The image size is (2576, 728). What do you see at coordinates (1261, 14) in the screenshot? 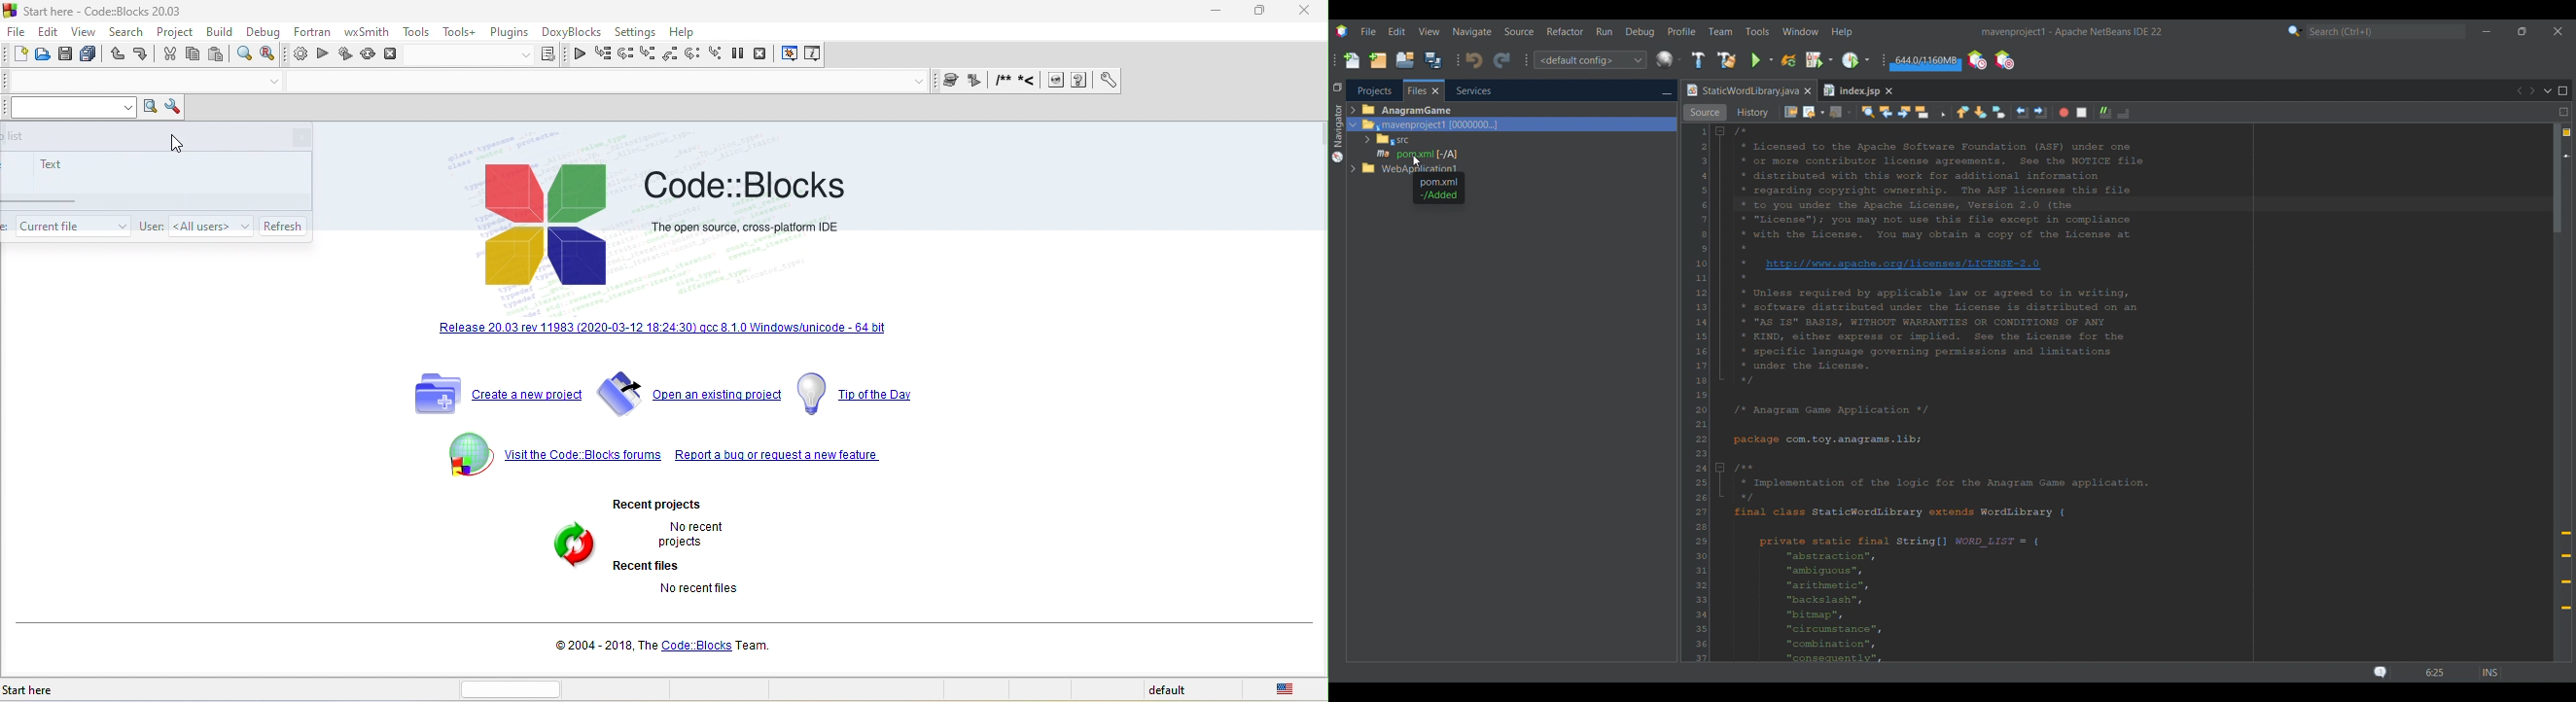
I see `maximize` at bounding box center [1261, 14].